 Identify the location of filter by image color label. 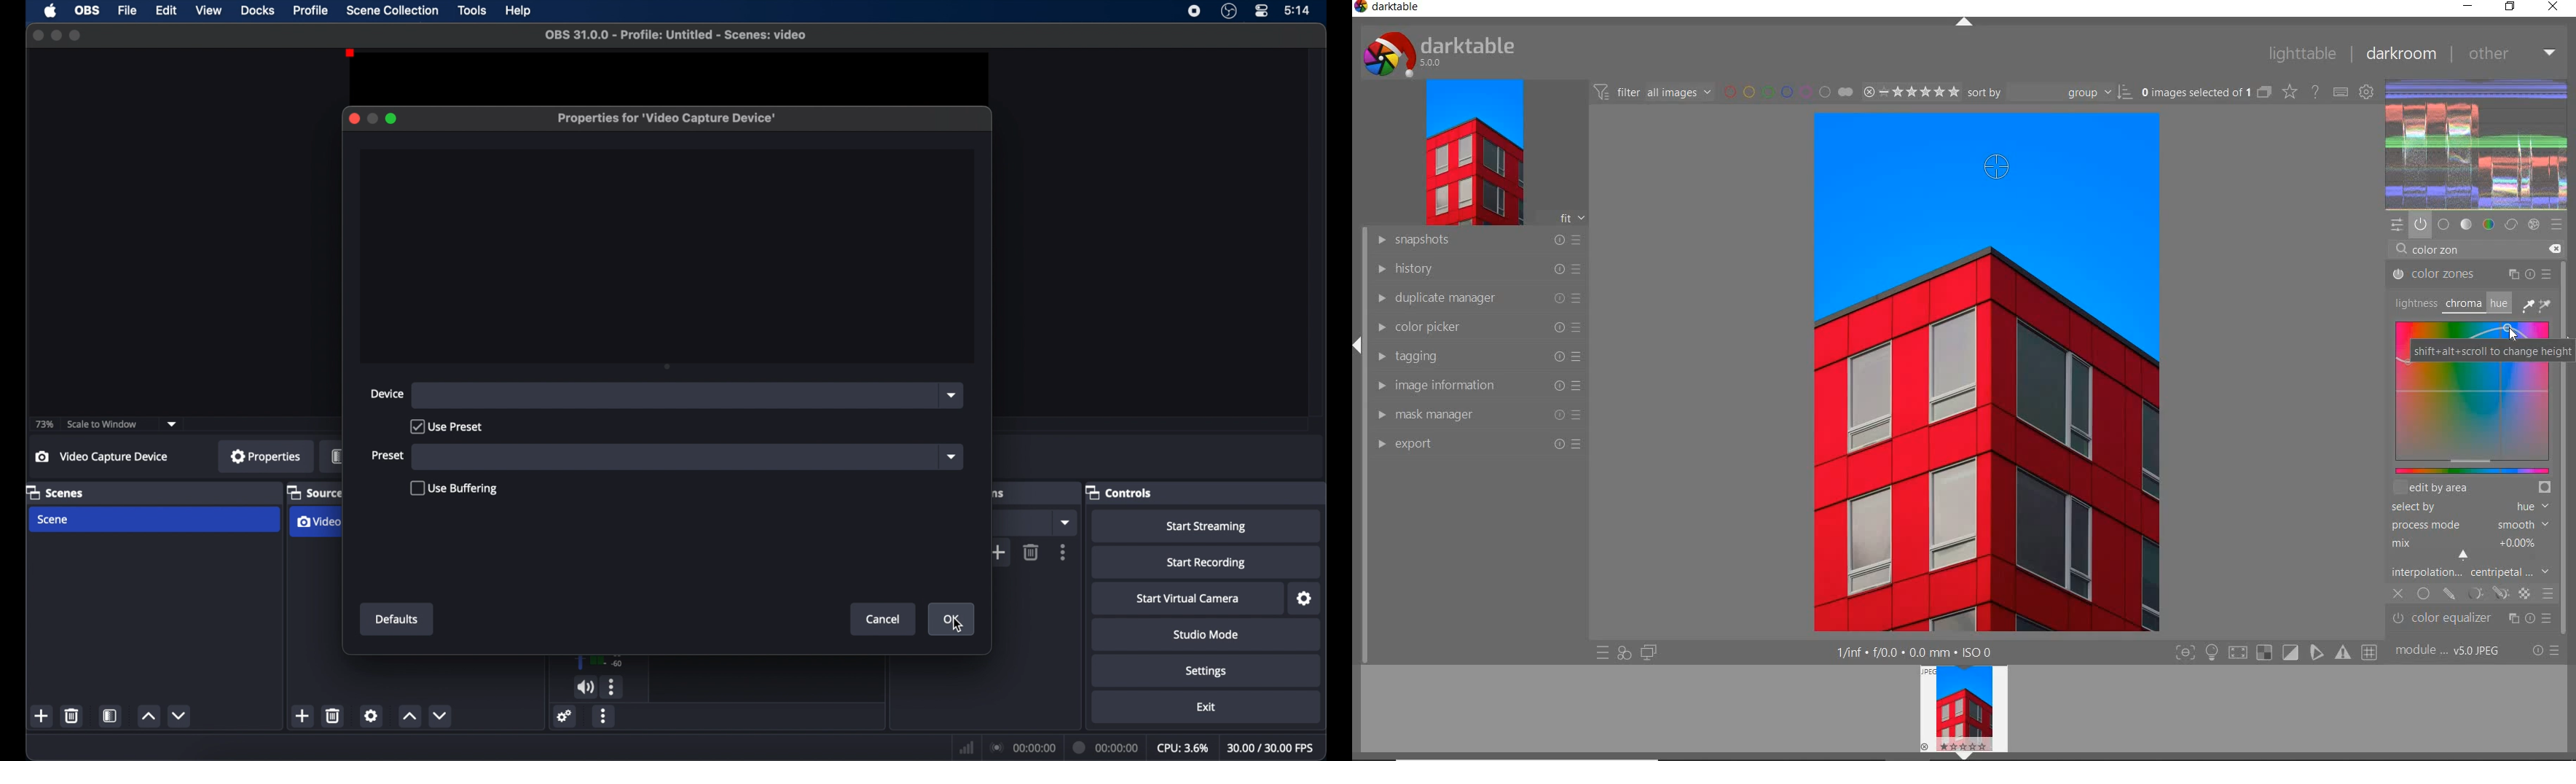
(1788, 92).